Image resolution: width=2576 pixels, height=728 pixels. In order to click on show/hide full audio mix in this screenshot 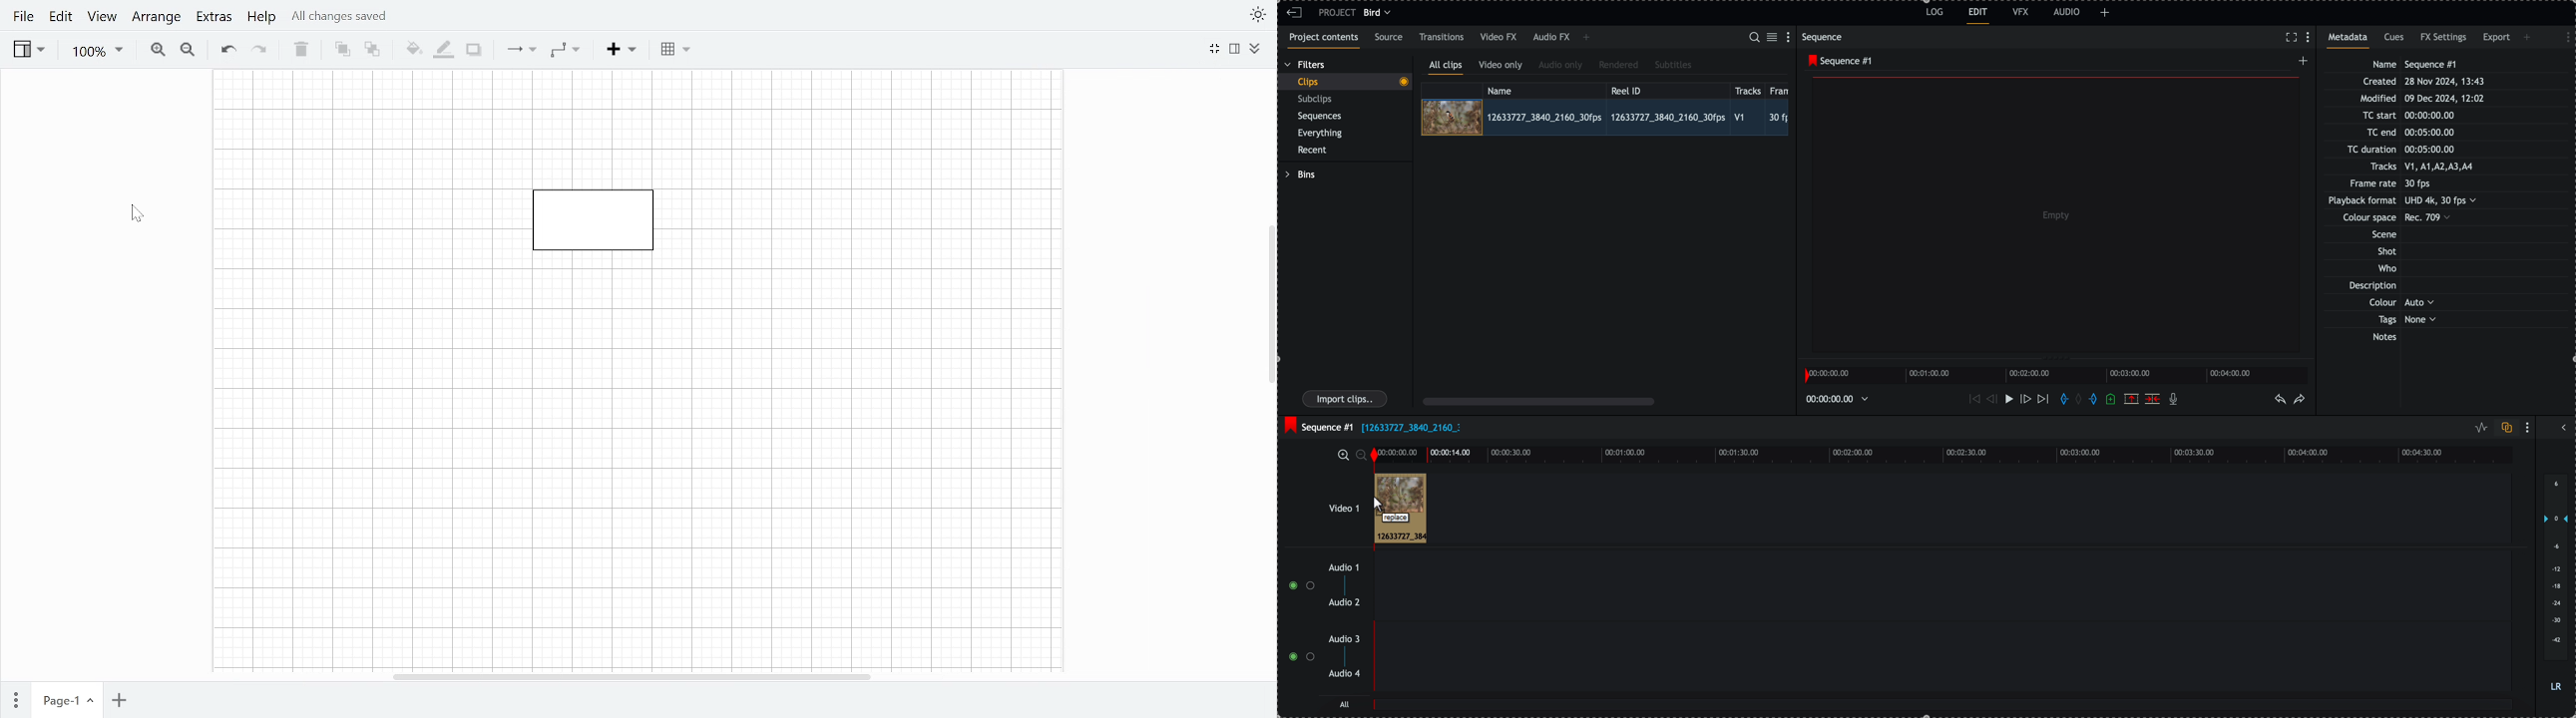, I will do `click(2562, 426)`.